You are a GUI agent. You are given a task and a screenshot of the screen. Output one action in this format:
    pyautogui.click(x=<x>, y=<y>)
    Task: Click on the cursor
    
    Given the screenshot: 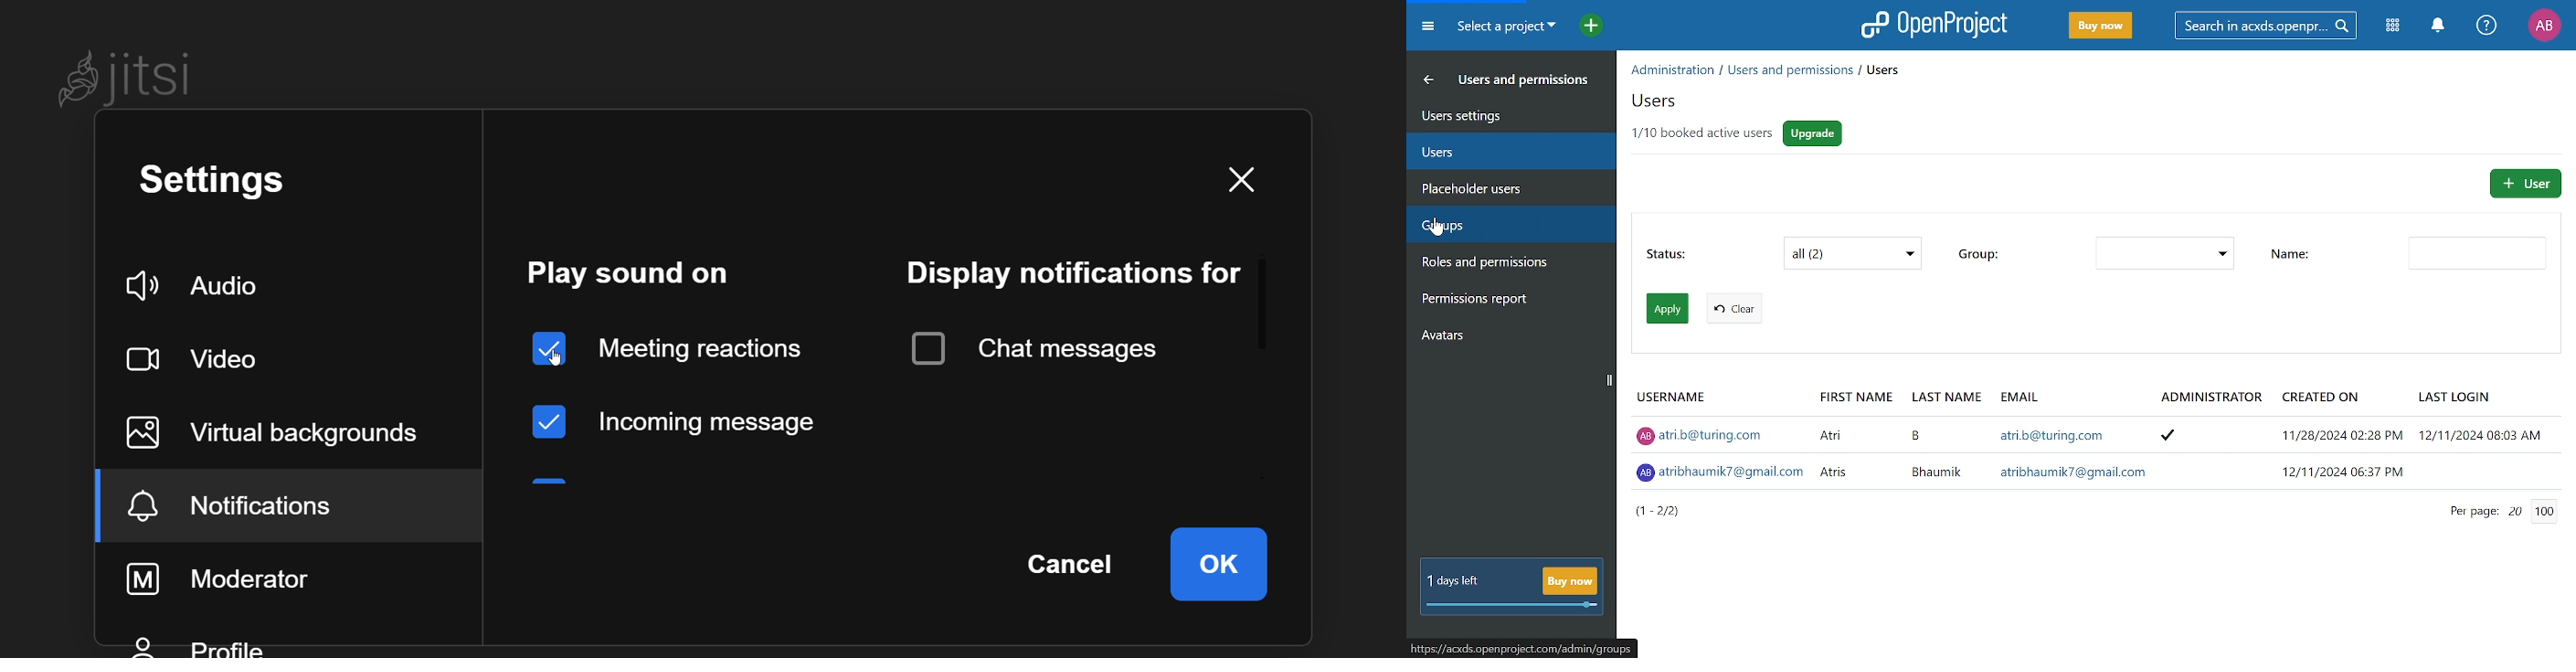 What is the action you would take?
    pyautogui.click(x=574, y=356)
    